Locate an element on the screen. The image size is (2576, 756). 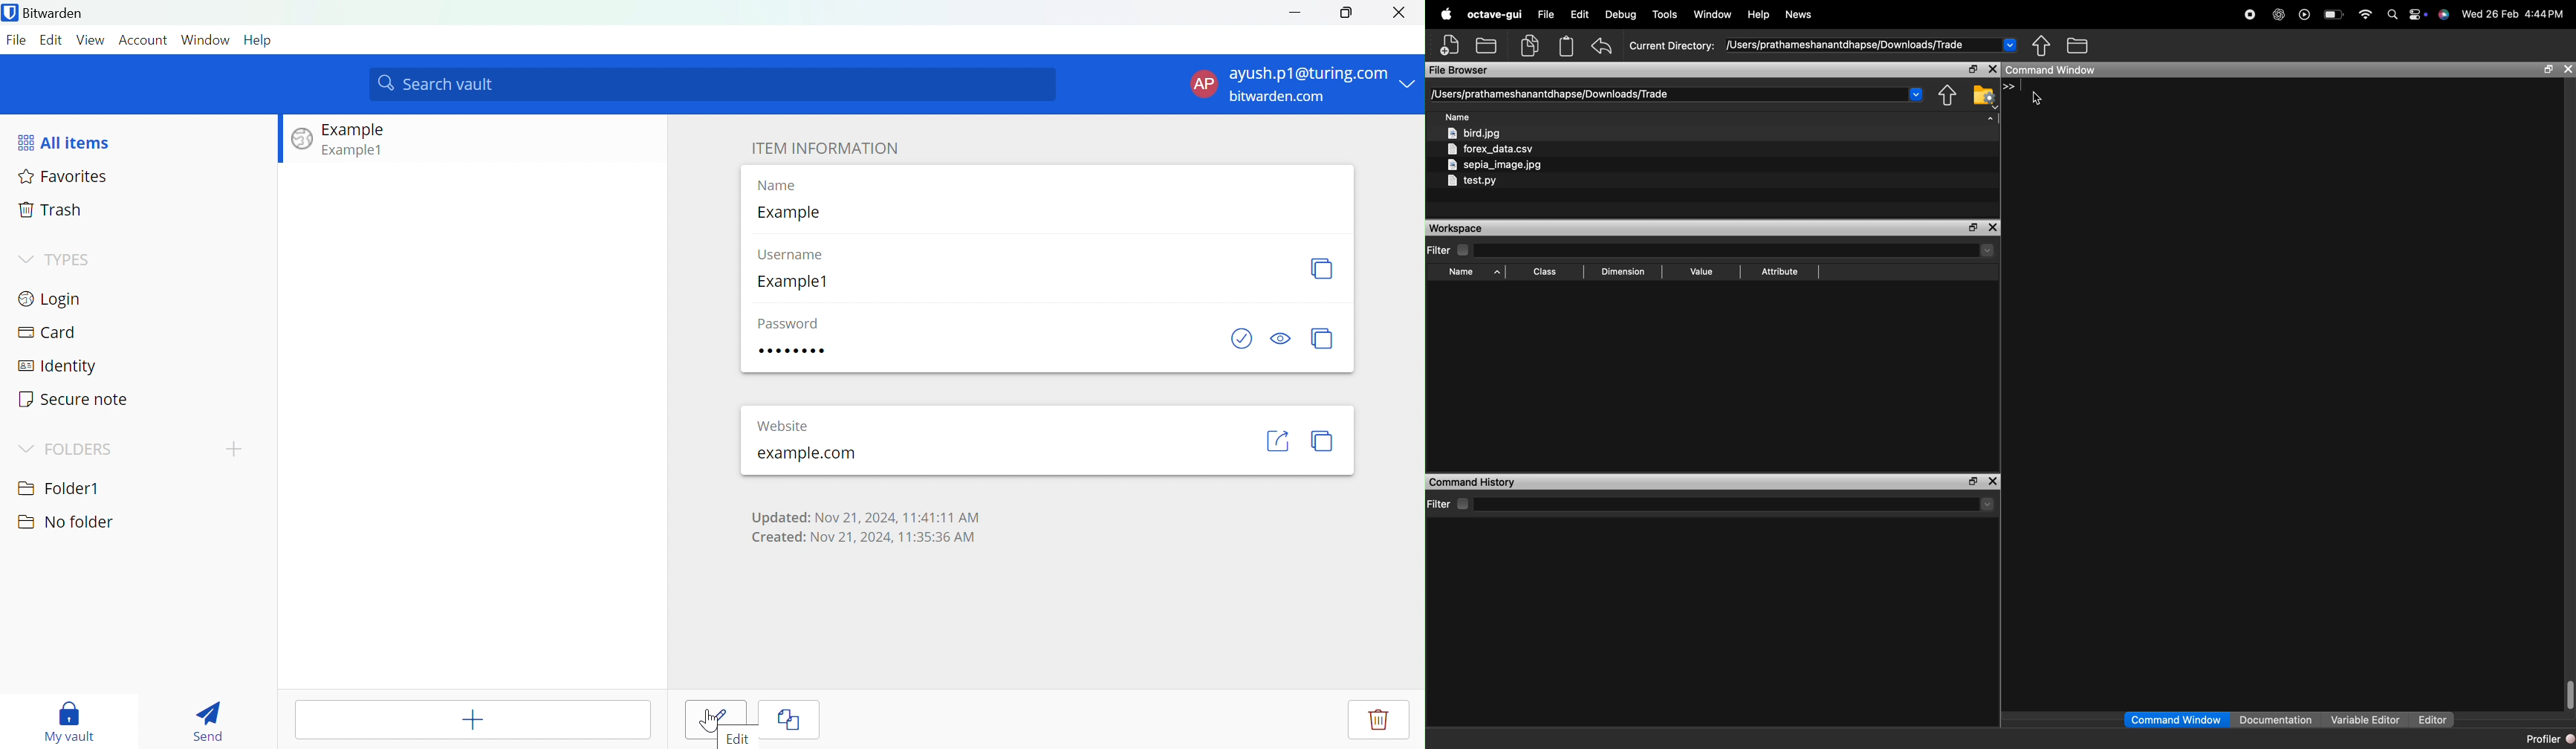
Restore Down is located at coordinates (1346, 13).